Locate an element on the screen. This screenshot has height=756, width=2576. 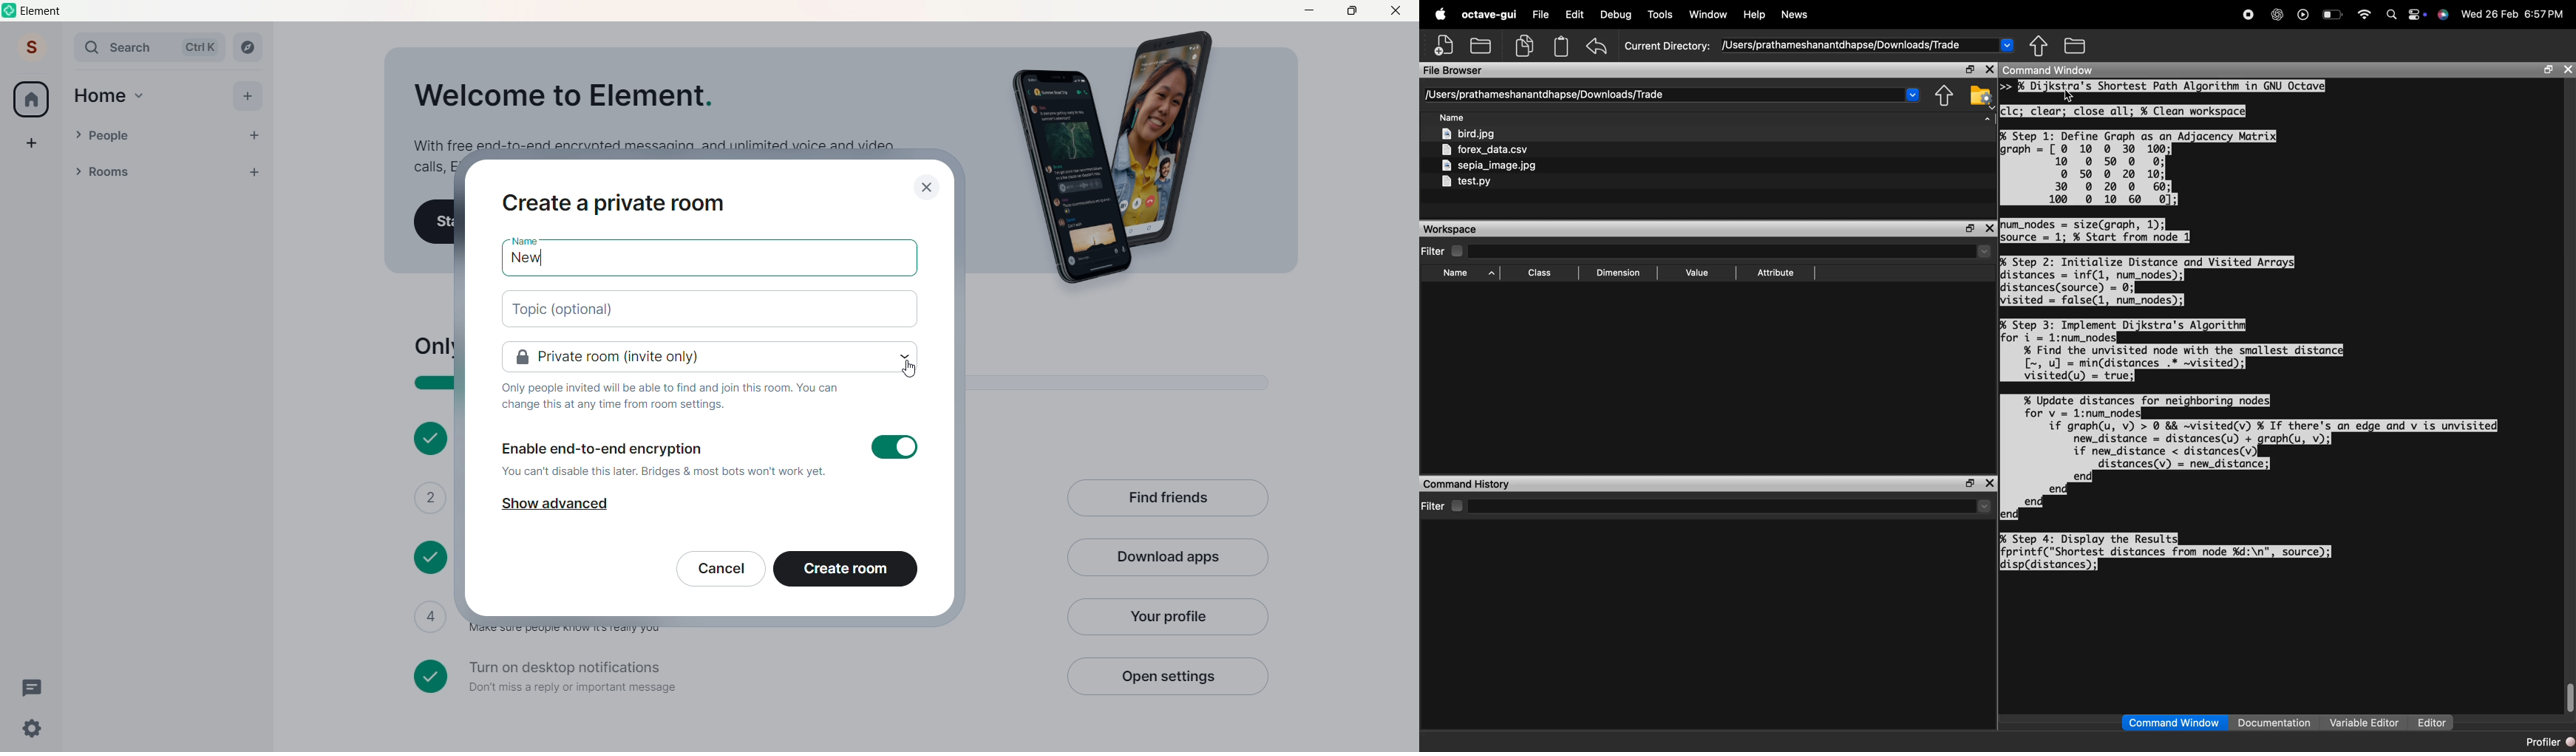
Welcome to Element.
With free end-to-end encrypted messaging, and unlimited voice and video
calls, Element is a great way to stay in touch. is located at coordinates (652, 112).